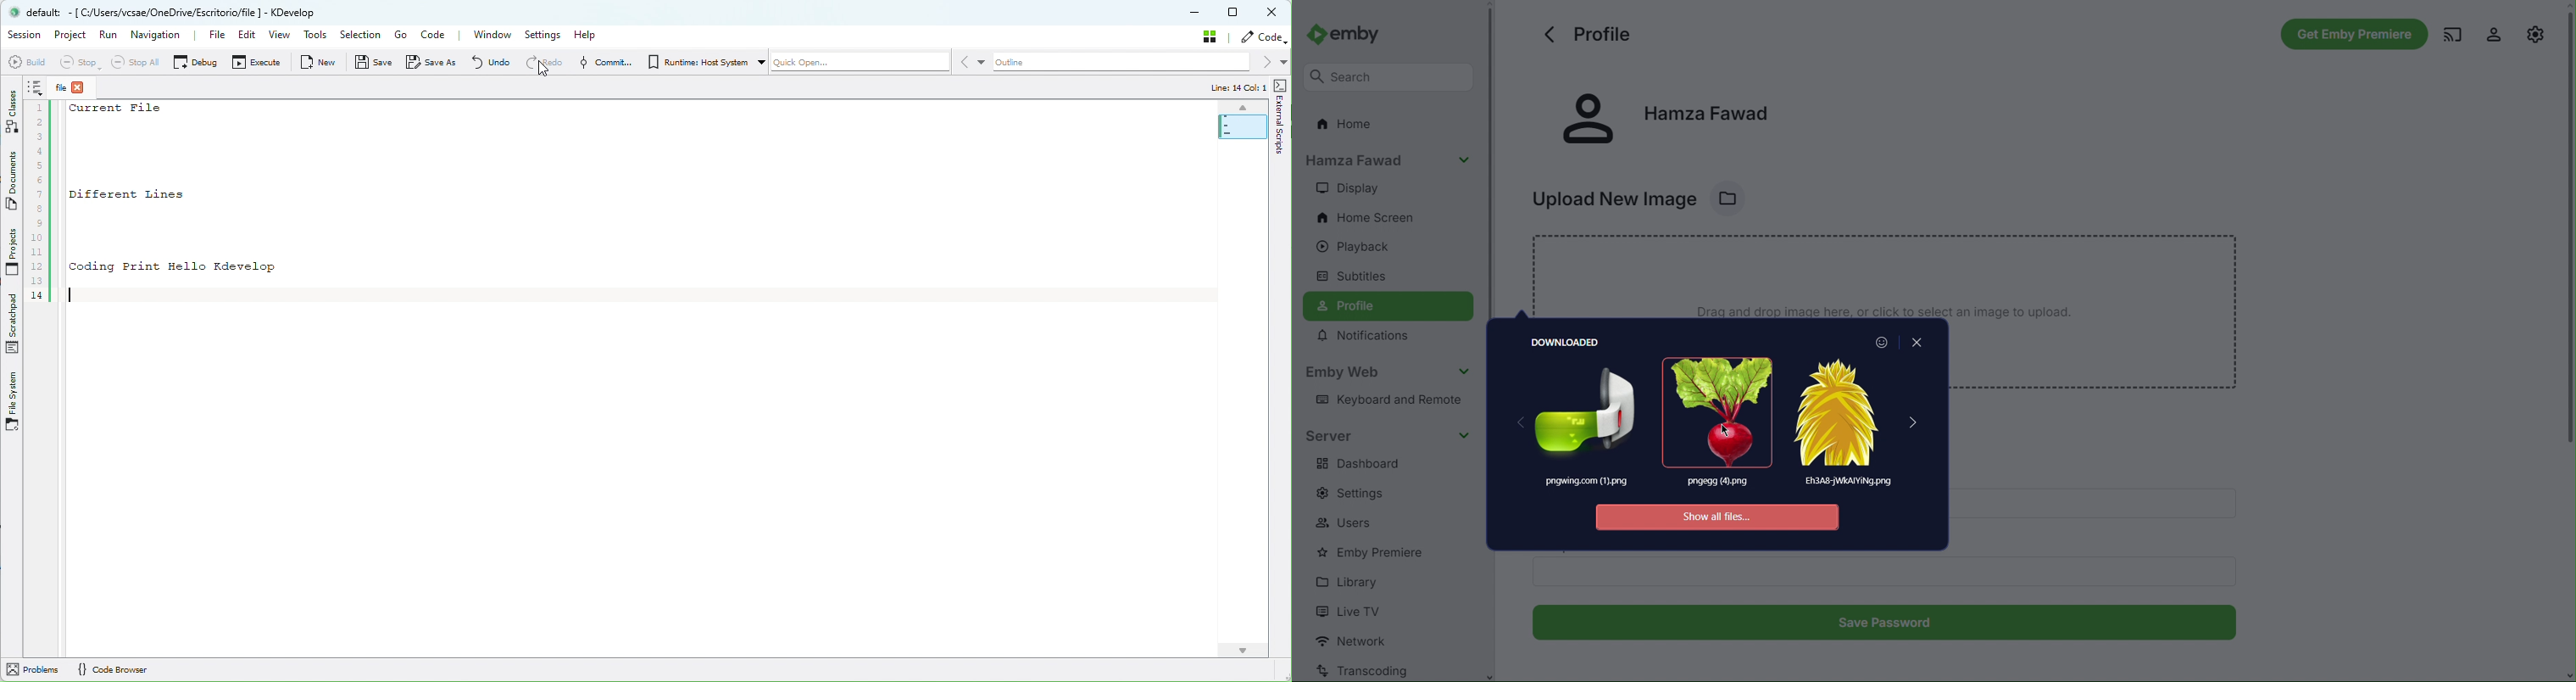  I want to click on Code, so click(437, 34).